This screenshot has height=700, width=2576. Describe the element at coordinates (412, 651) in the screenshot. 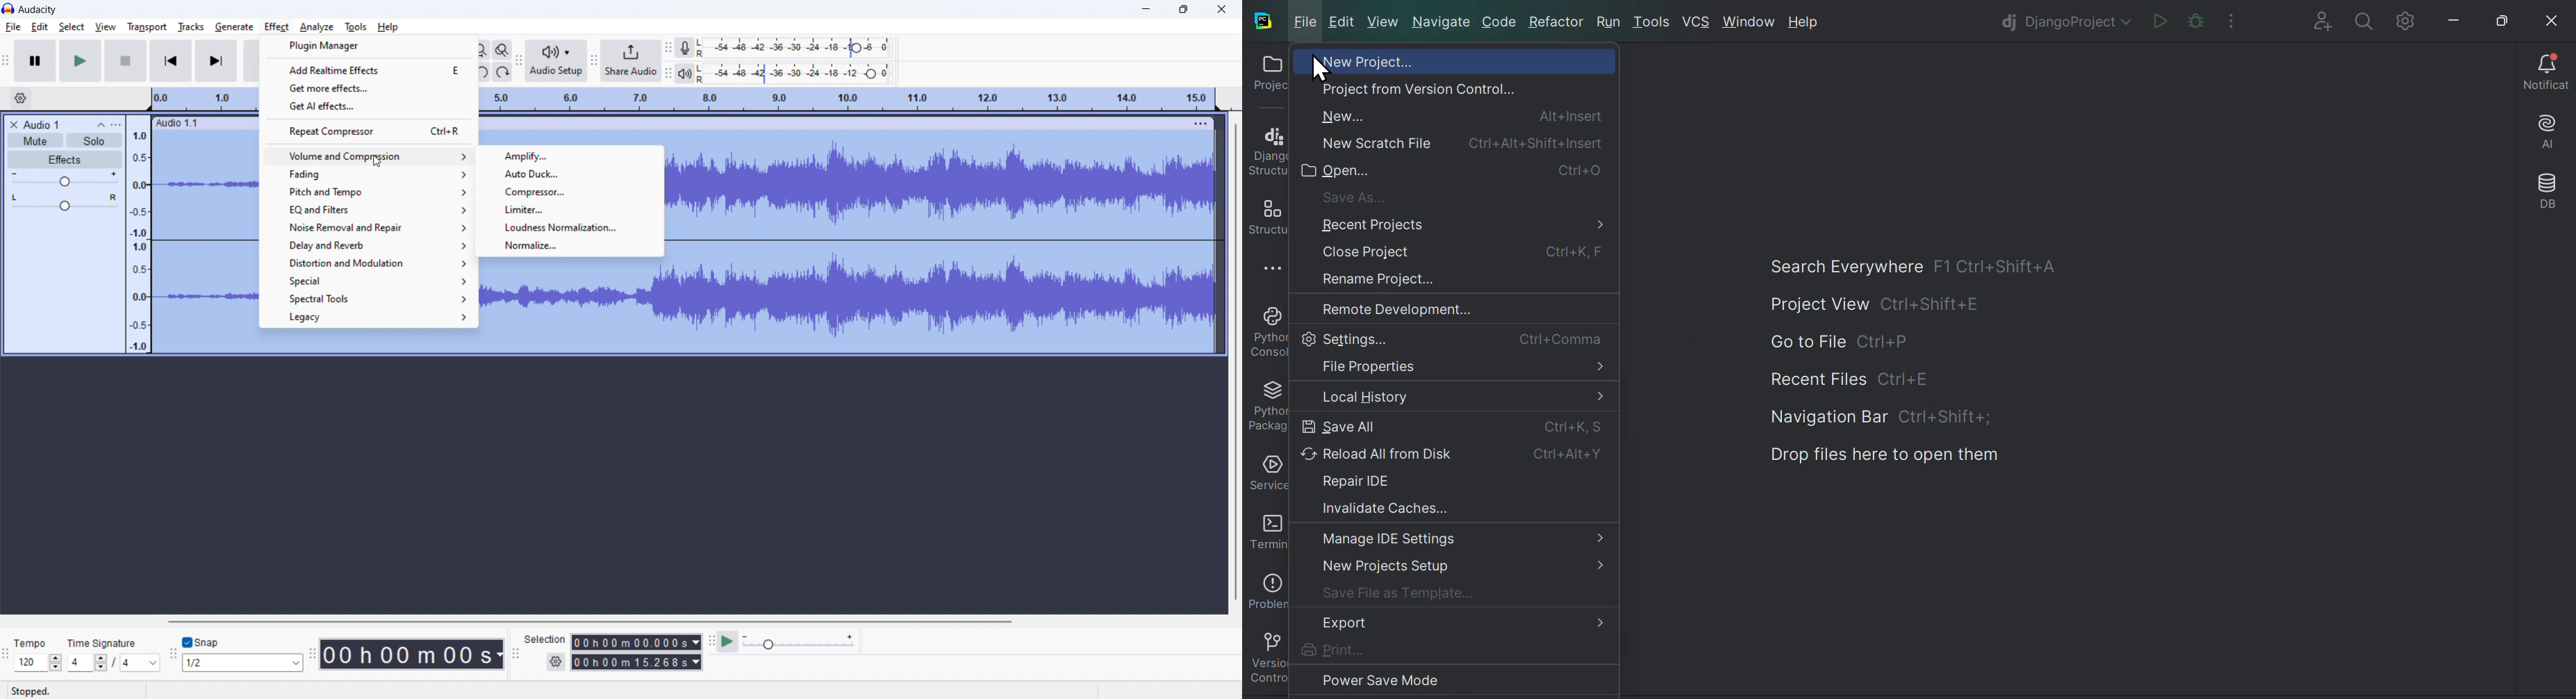

I see `00 h 00 m 00 s` at that location.